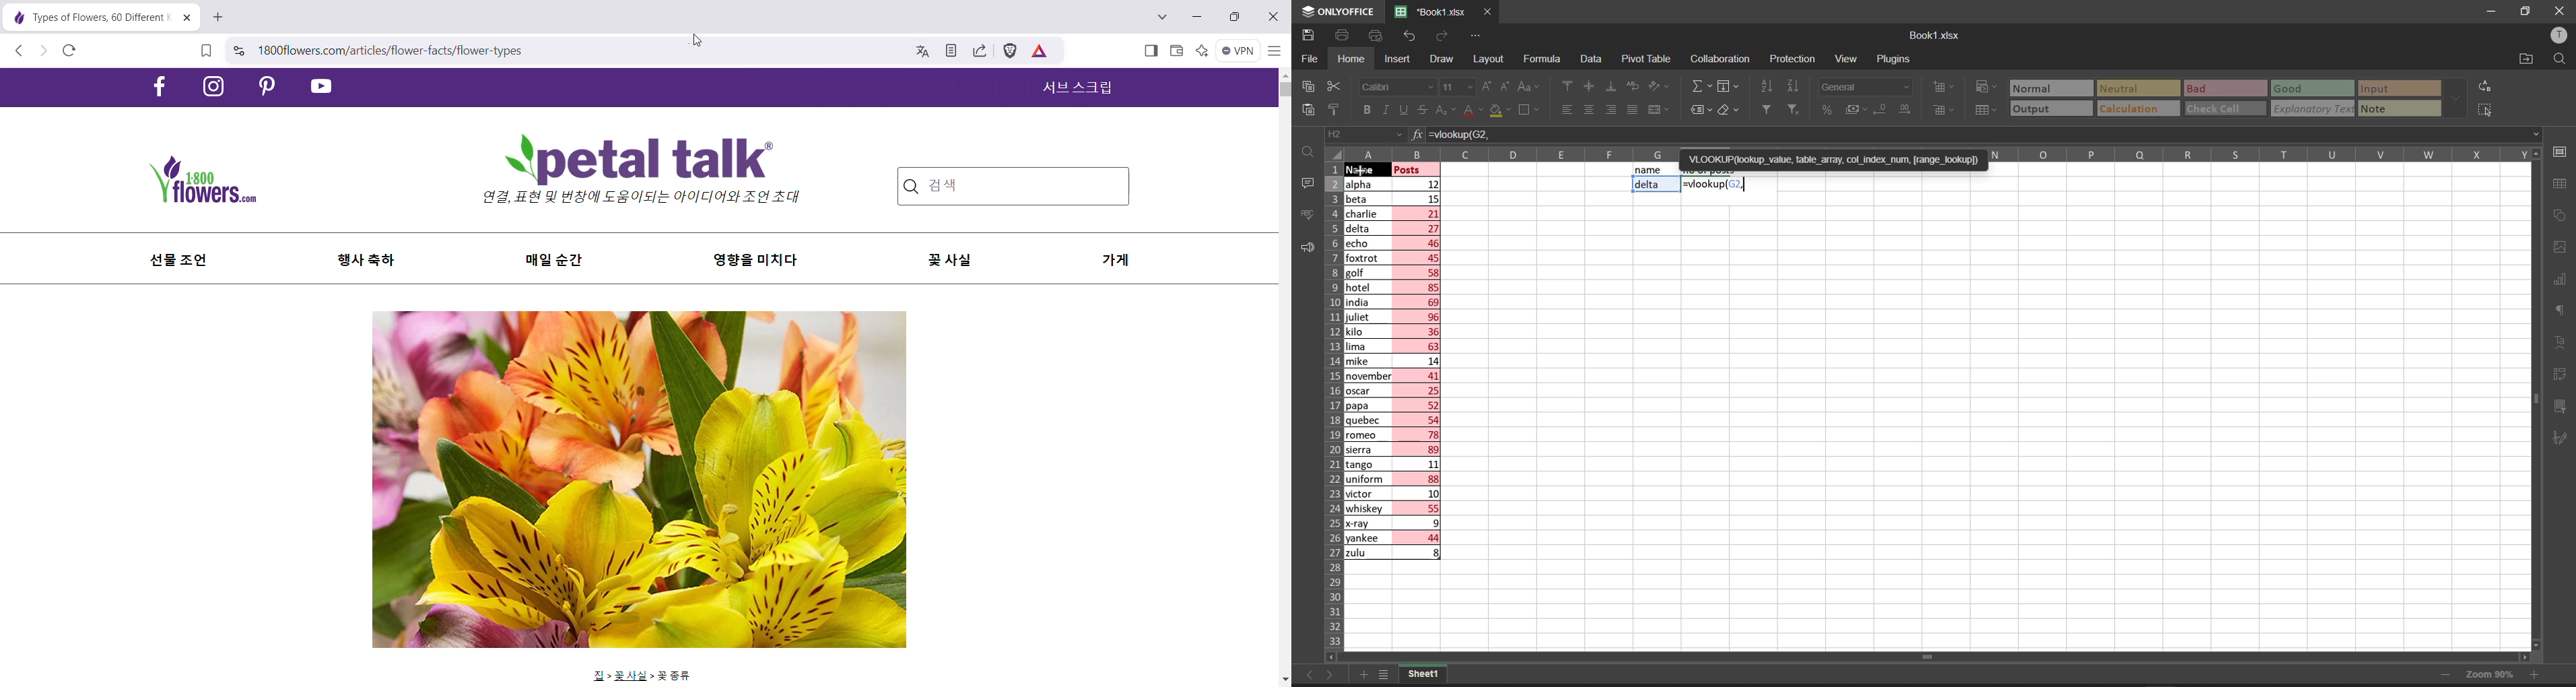 This screenshot has width=2576, height=700. Describe the element at coordinates (2135, 108) in the screenshot. I see `calculation` at that location.